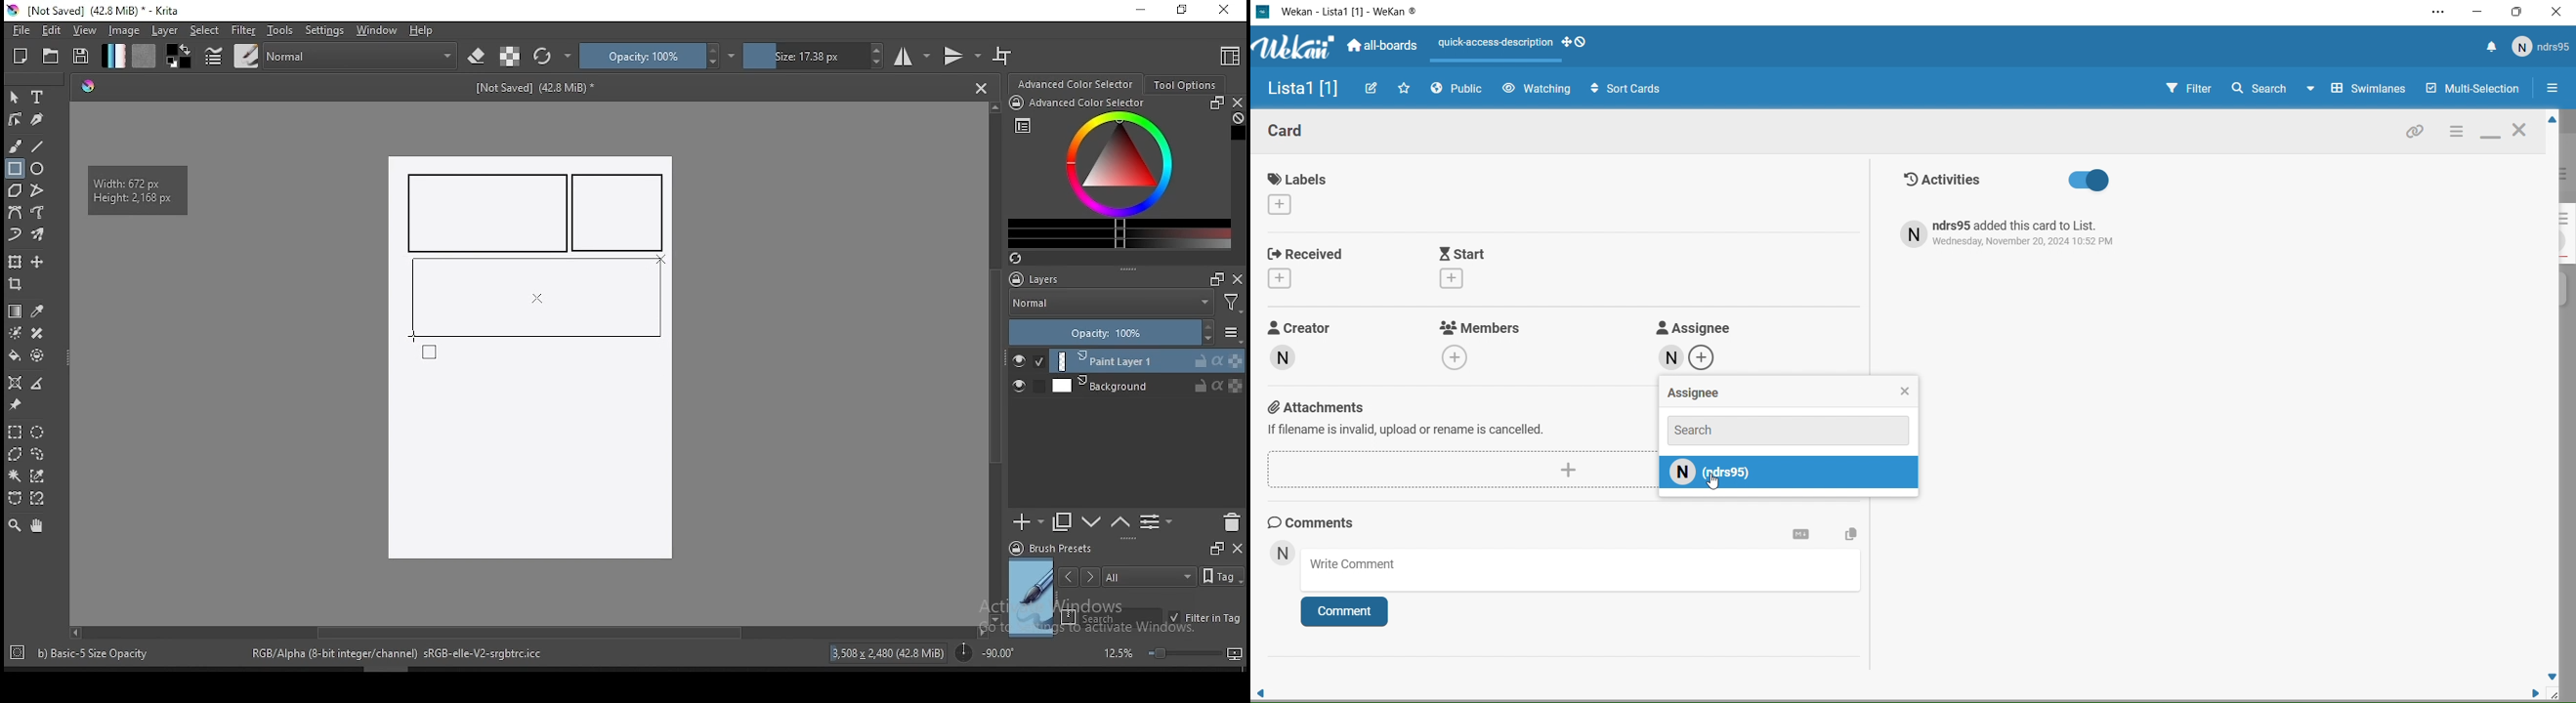  Describe the element at coordinates (2021, 234) in the screenshot. I see `text` at that location.